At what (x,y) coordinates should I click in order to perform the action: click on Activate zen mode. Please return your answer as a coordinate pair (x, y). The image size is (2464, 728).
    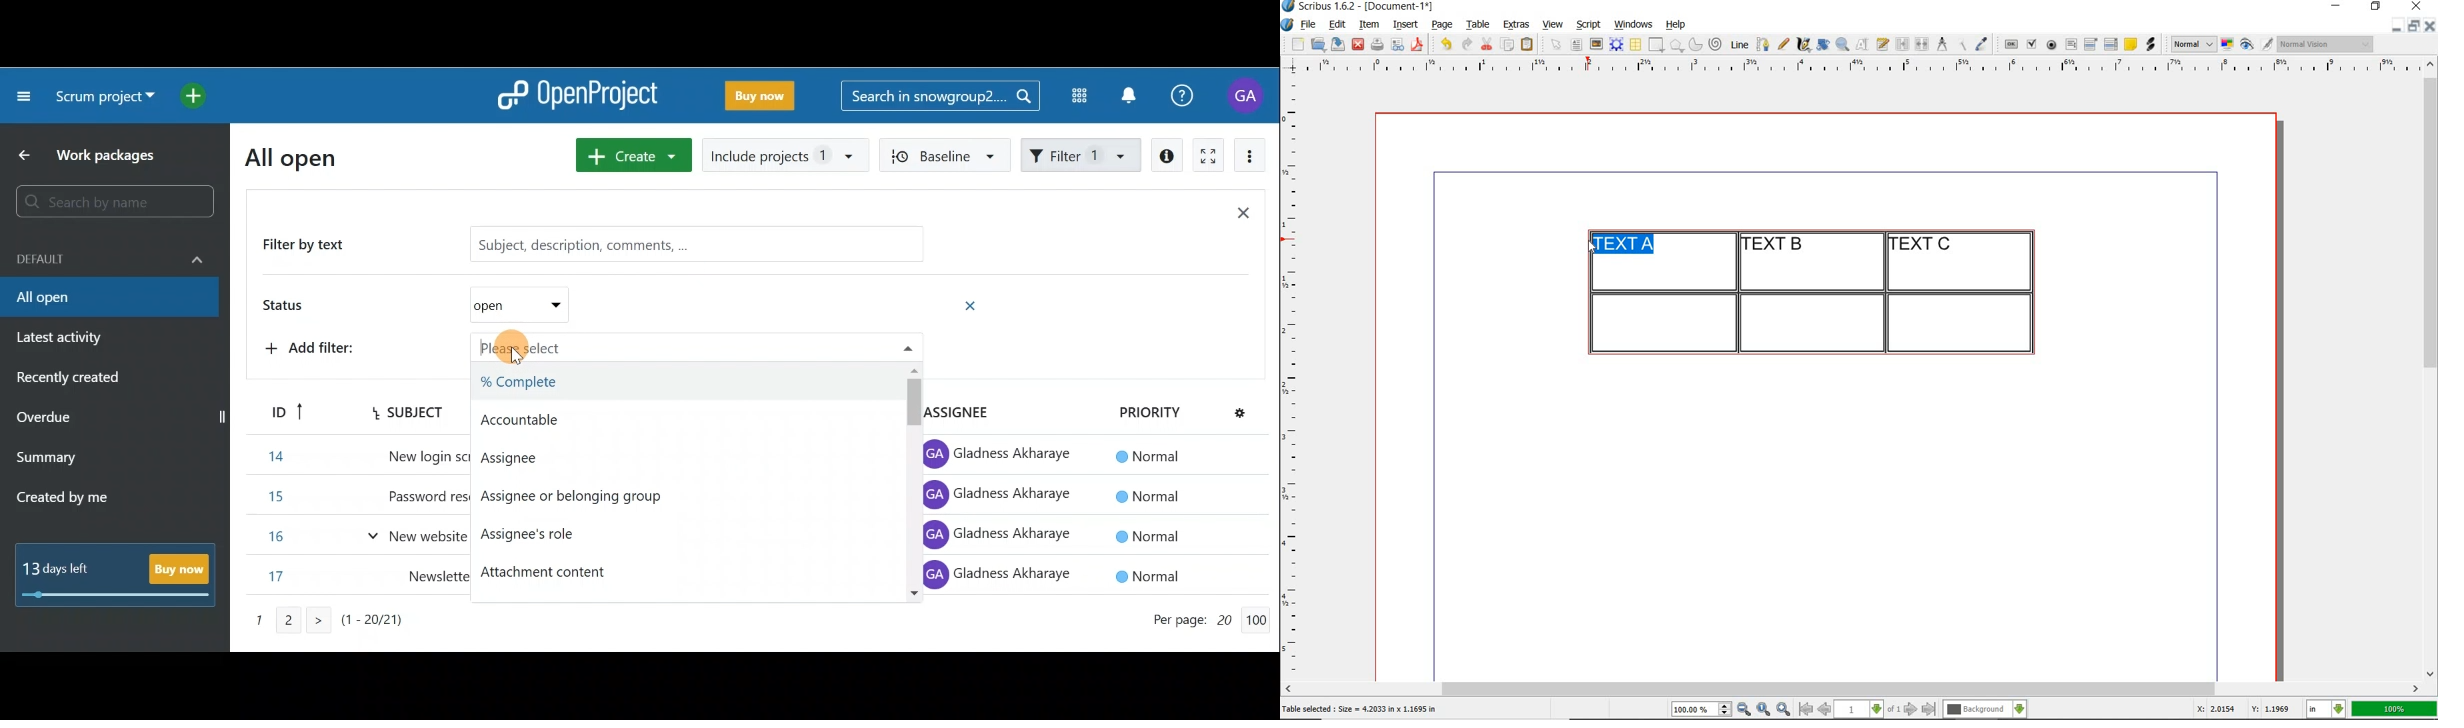
    Looking at the image, I should click on (1206, 157).